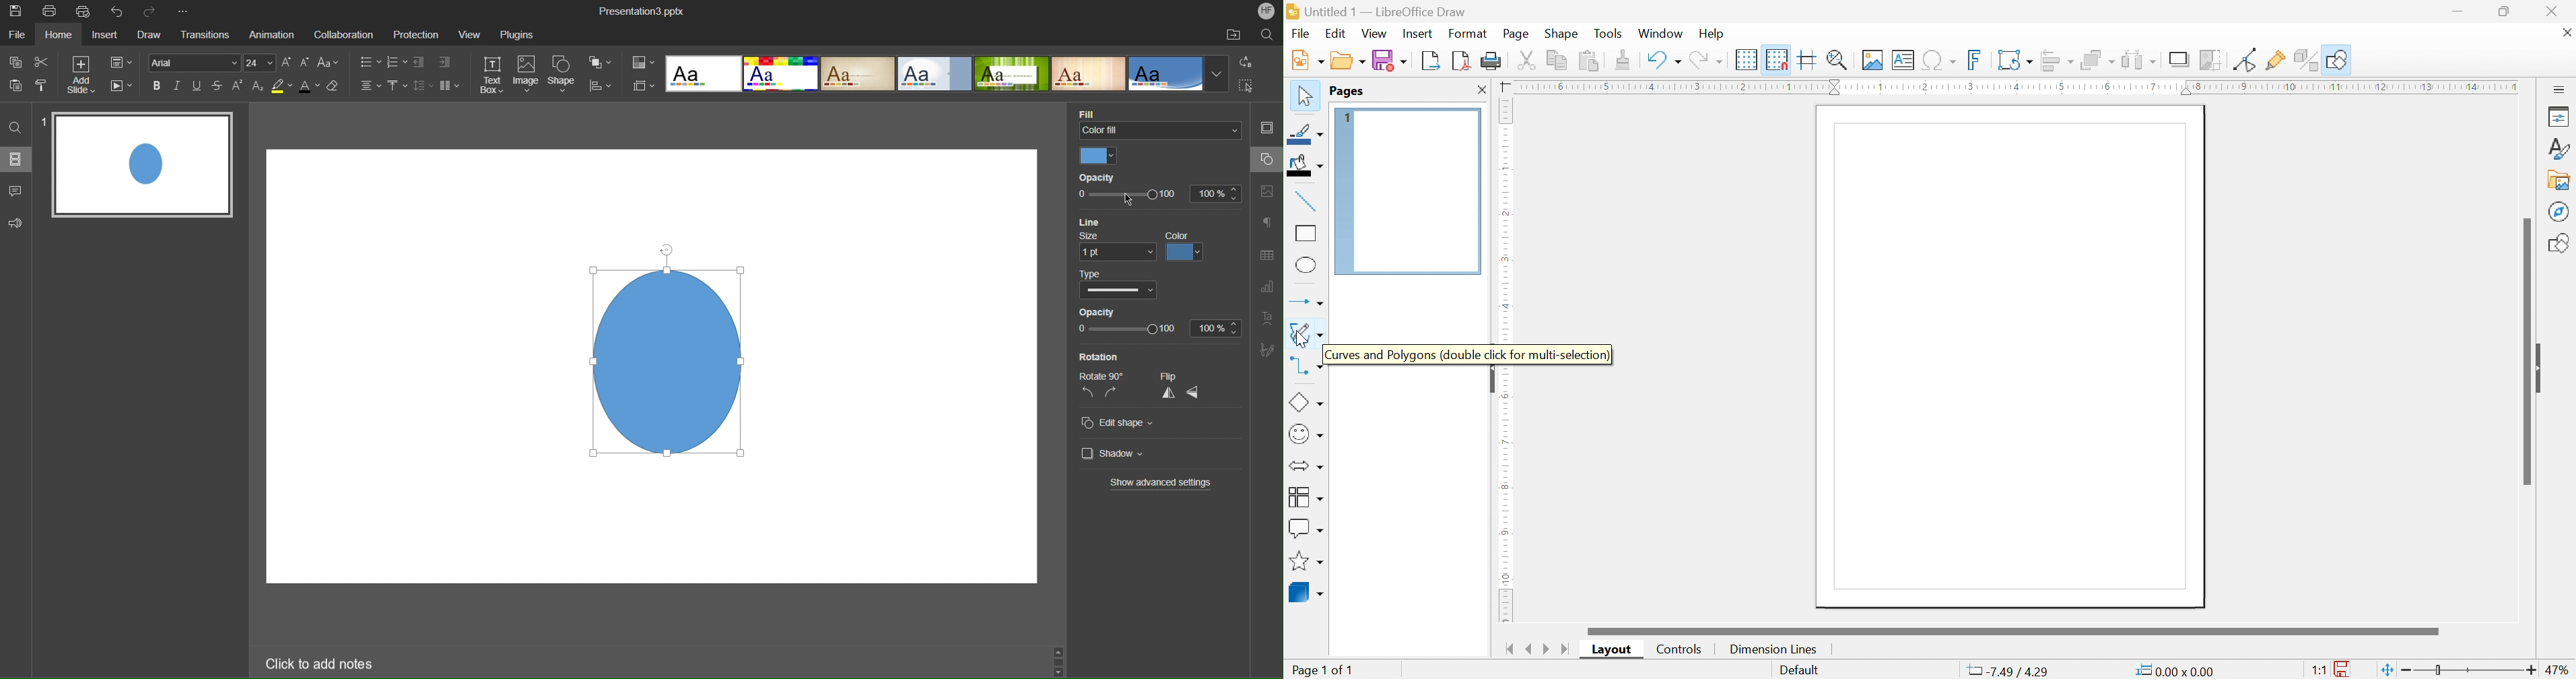  What do you see at coordinates (1379, 11) in the screenshot?
I see `application name` at bounding box center [1379, 11].